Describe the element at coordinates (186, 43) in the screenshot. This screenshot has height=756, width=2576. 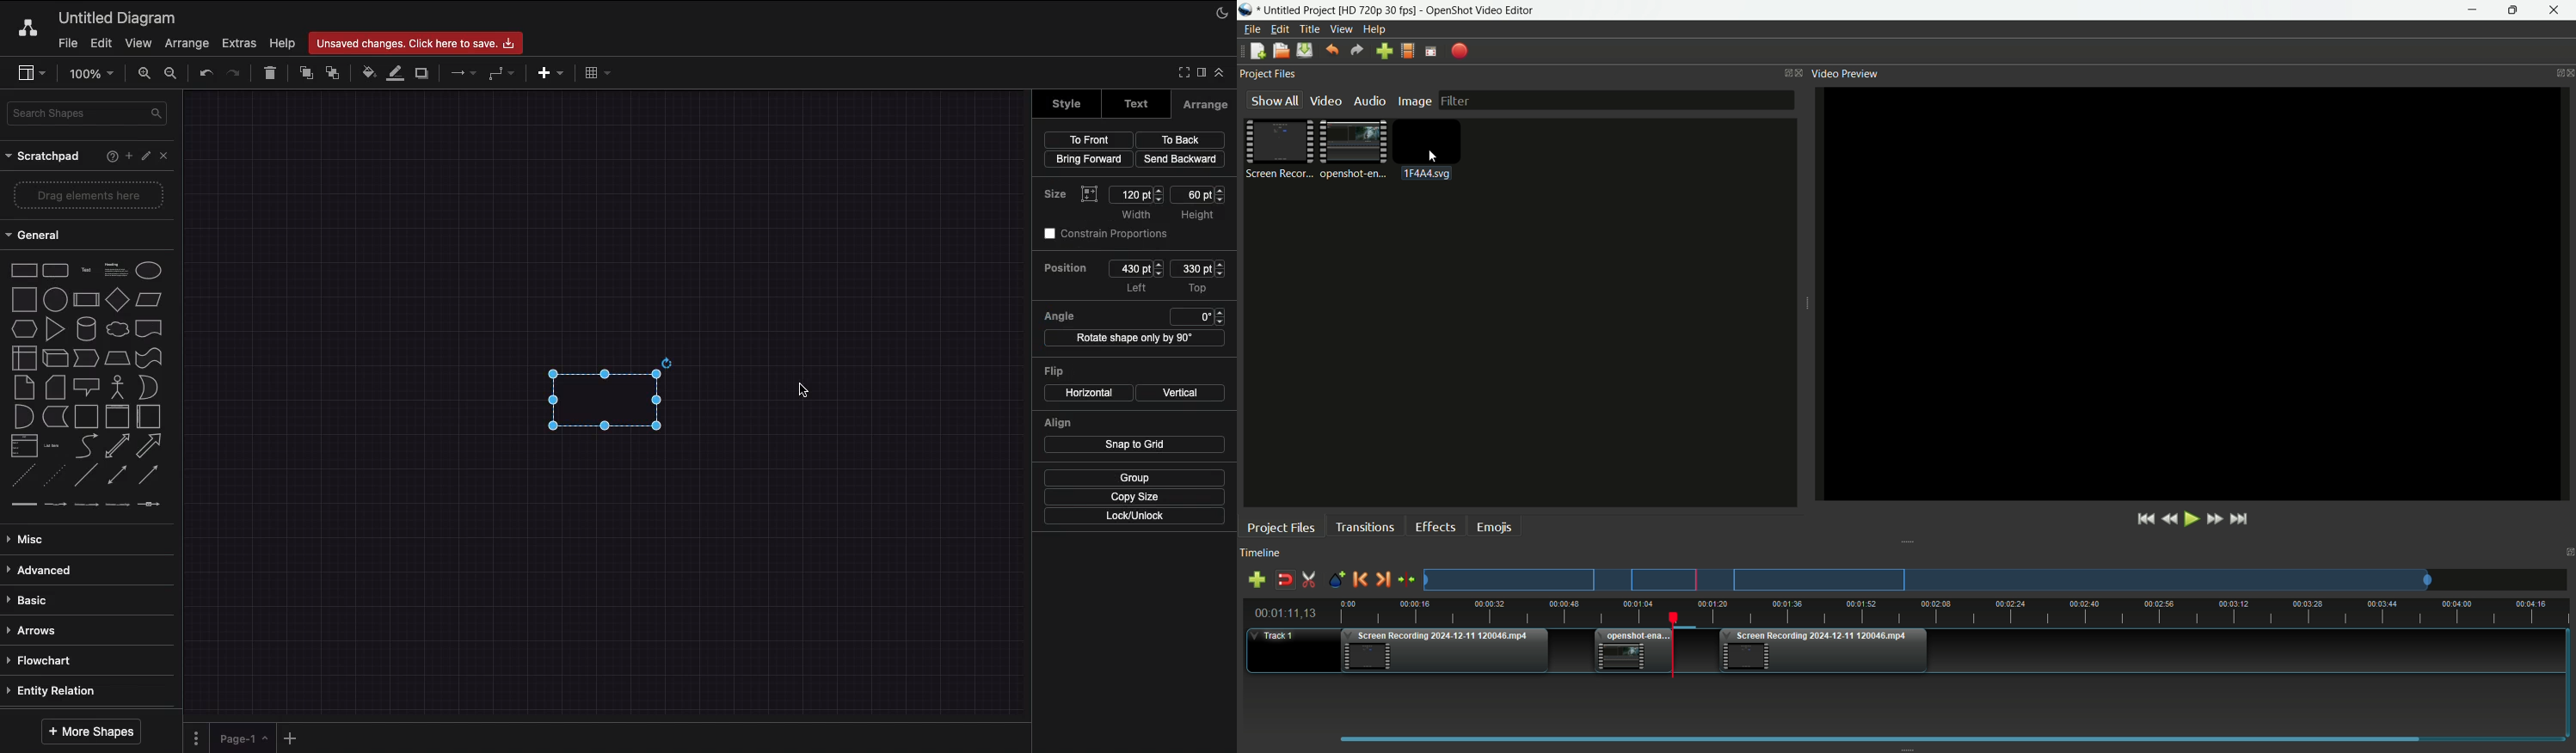
I see `Arrange` at that location.